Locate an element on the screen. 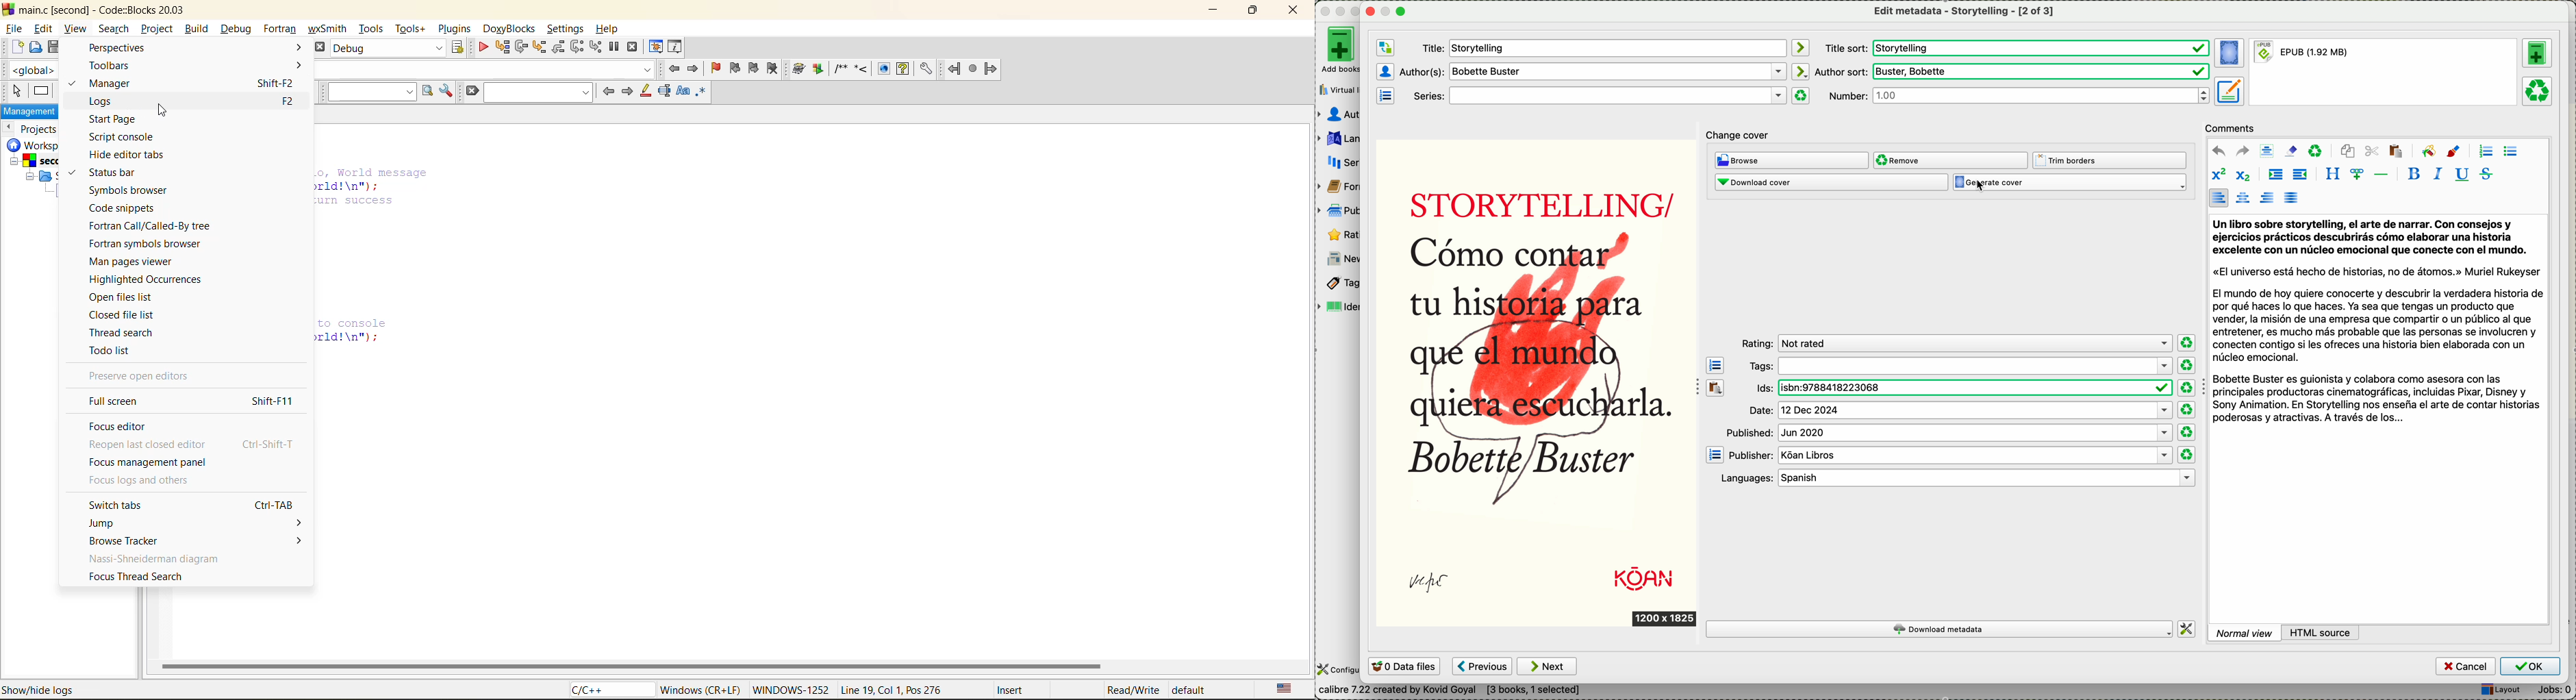 Image resolution: width=2576 pixels, height=700 pixels. next instruction is located at coordinates (576, 47).